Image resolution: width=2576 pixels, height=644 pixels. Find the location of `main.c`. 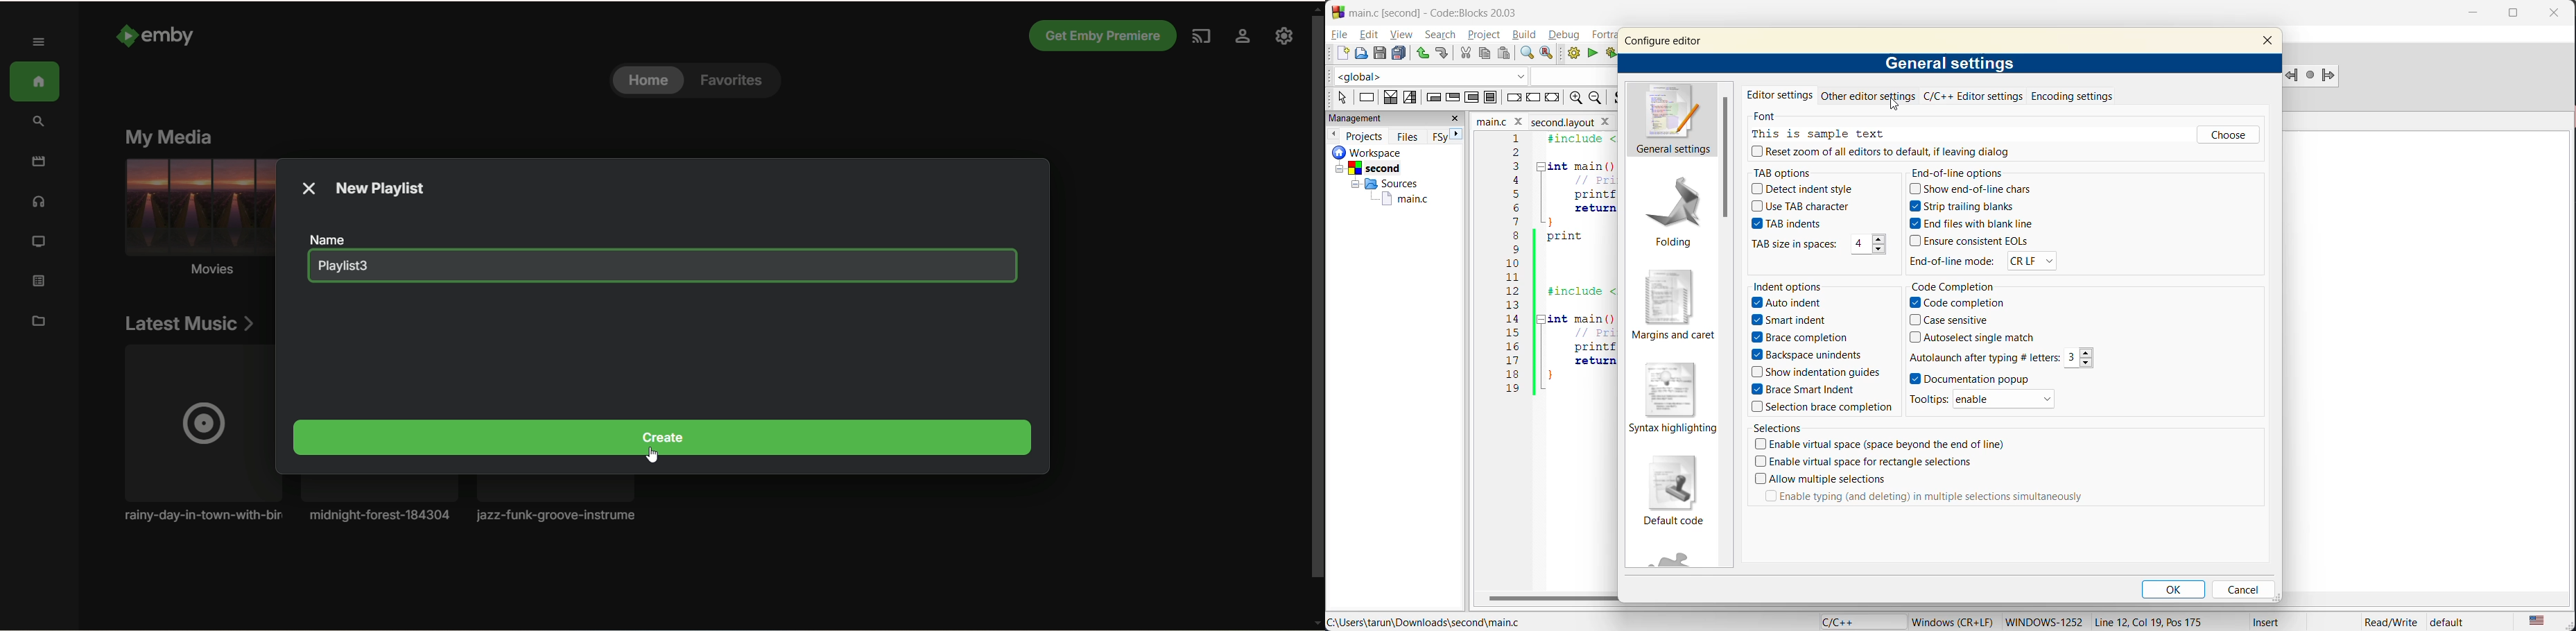

main.c is located at coordinates (1395, 198).